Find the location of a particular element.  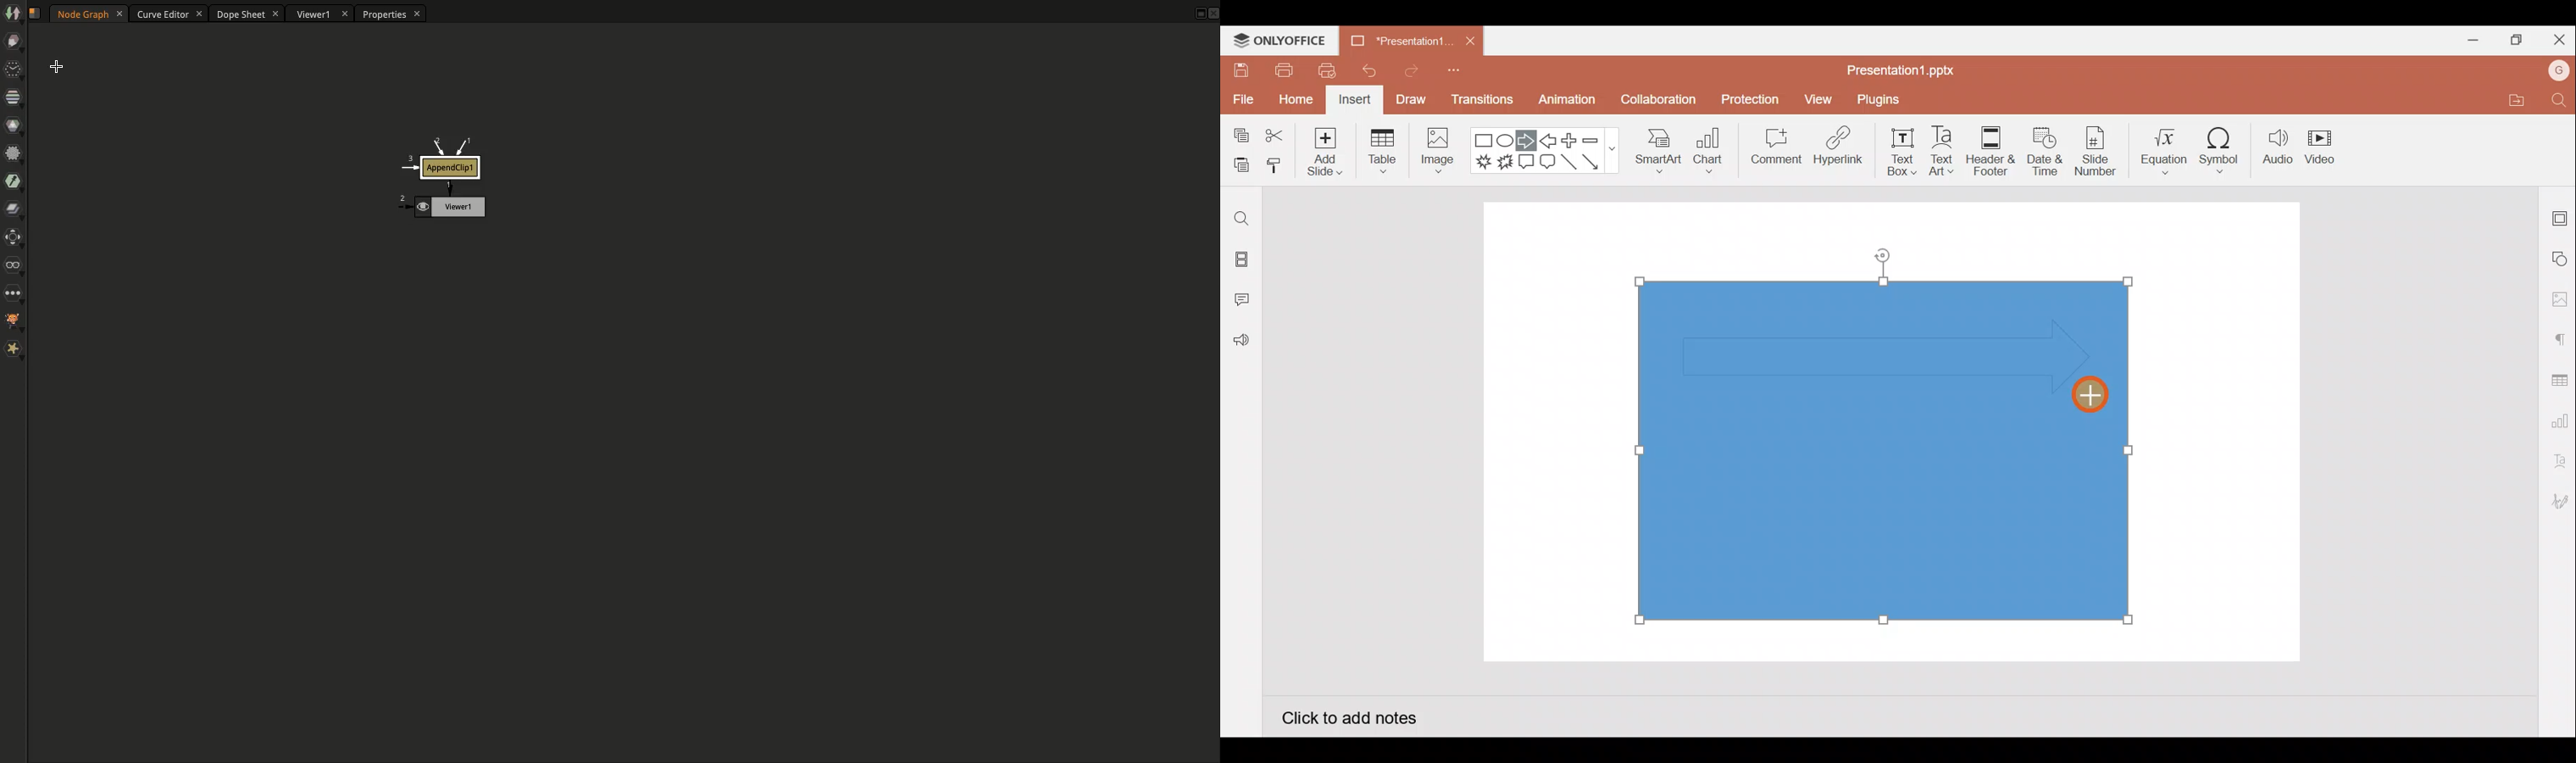

Text Art settings is located at coordinates (2558, 461).